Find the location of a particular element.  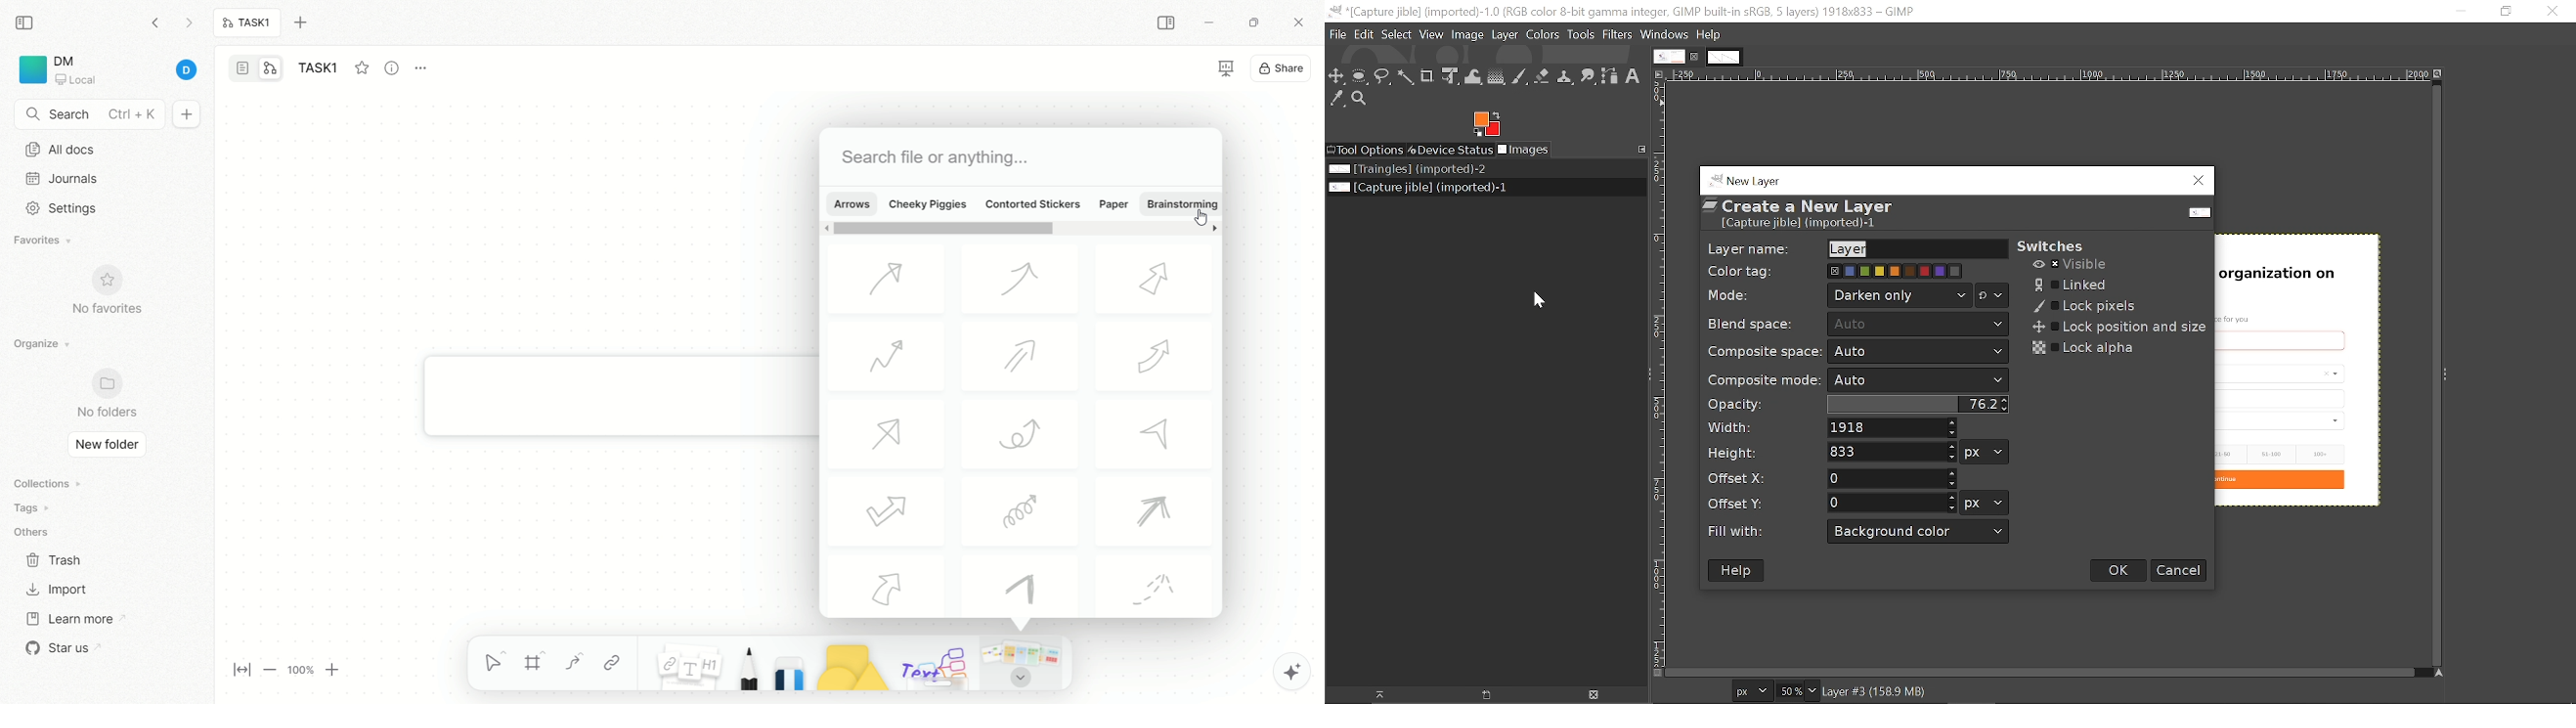

switches is located at coordinates (2070, 240).